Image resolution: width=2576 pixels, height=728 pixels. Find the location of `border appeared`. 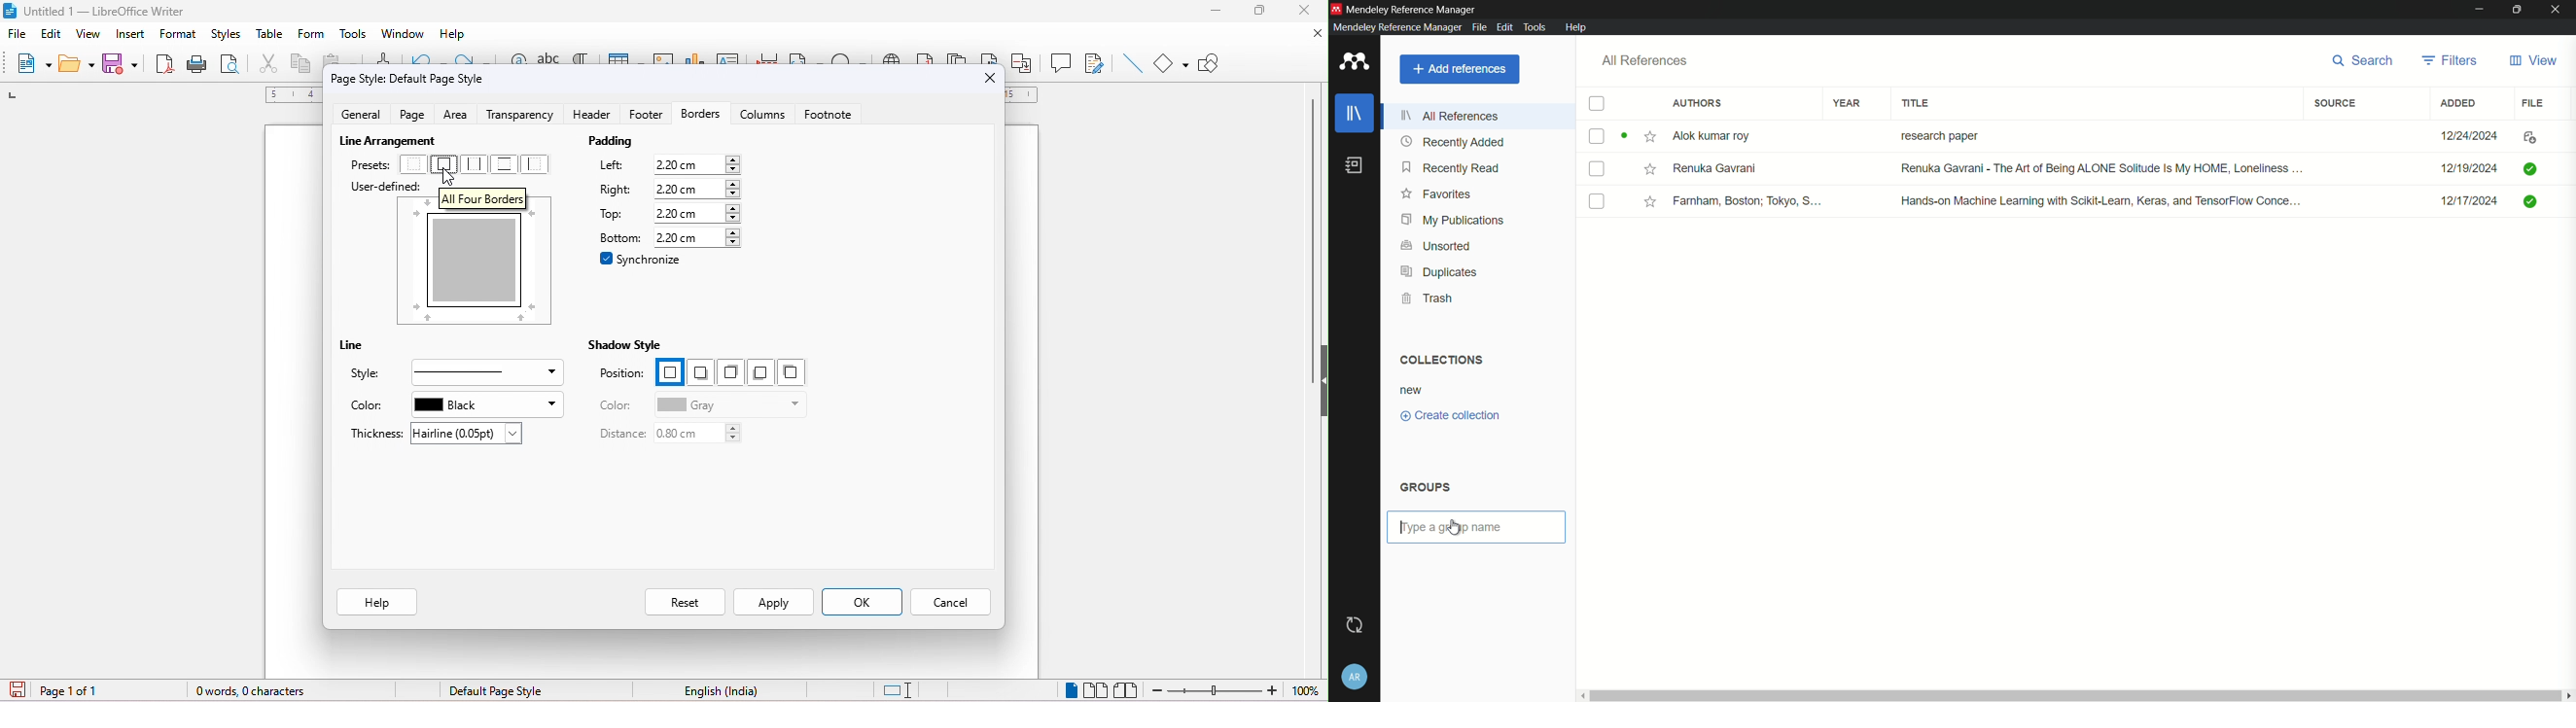

border appeared is located at coordinates (481, 268).